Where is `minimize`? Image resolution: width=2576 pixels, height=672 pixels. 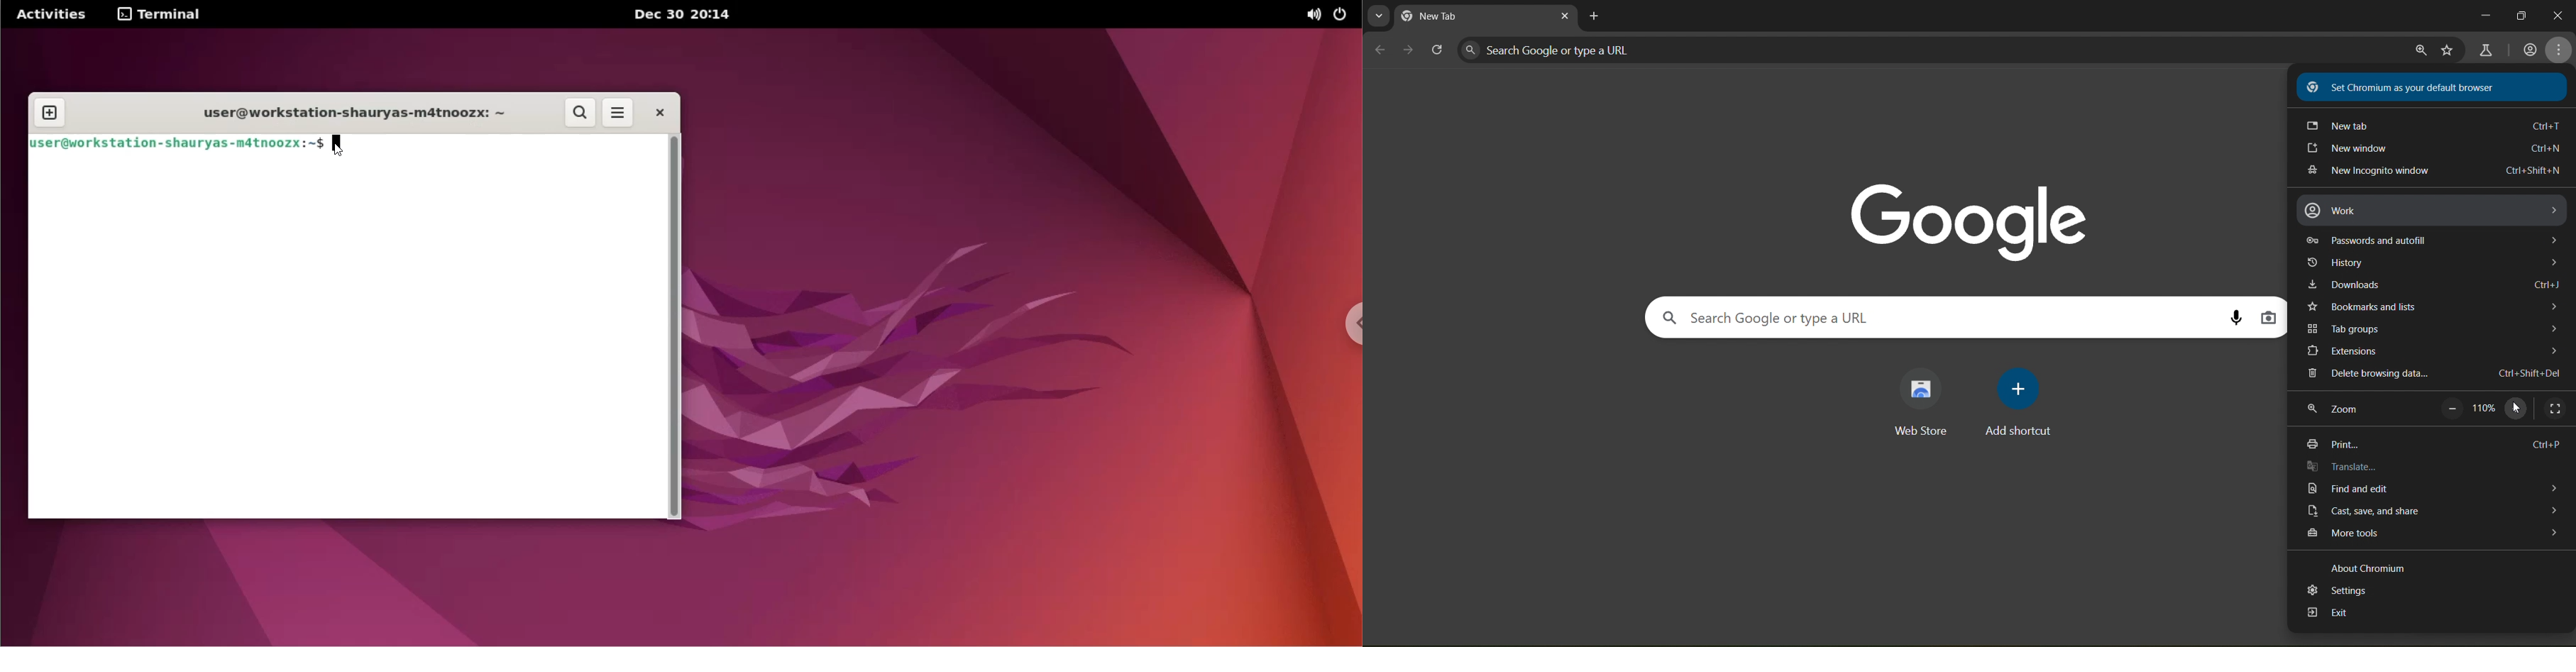 minimize is located at coordinates (2481, 16).